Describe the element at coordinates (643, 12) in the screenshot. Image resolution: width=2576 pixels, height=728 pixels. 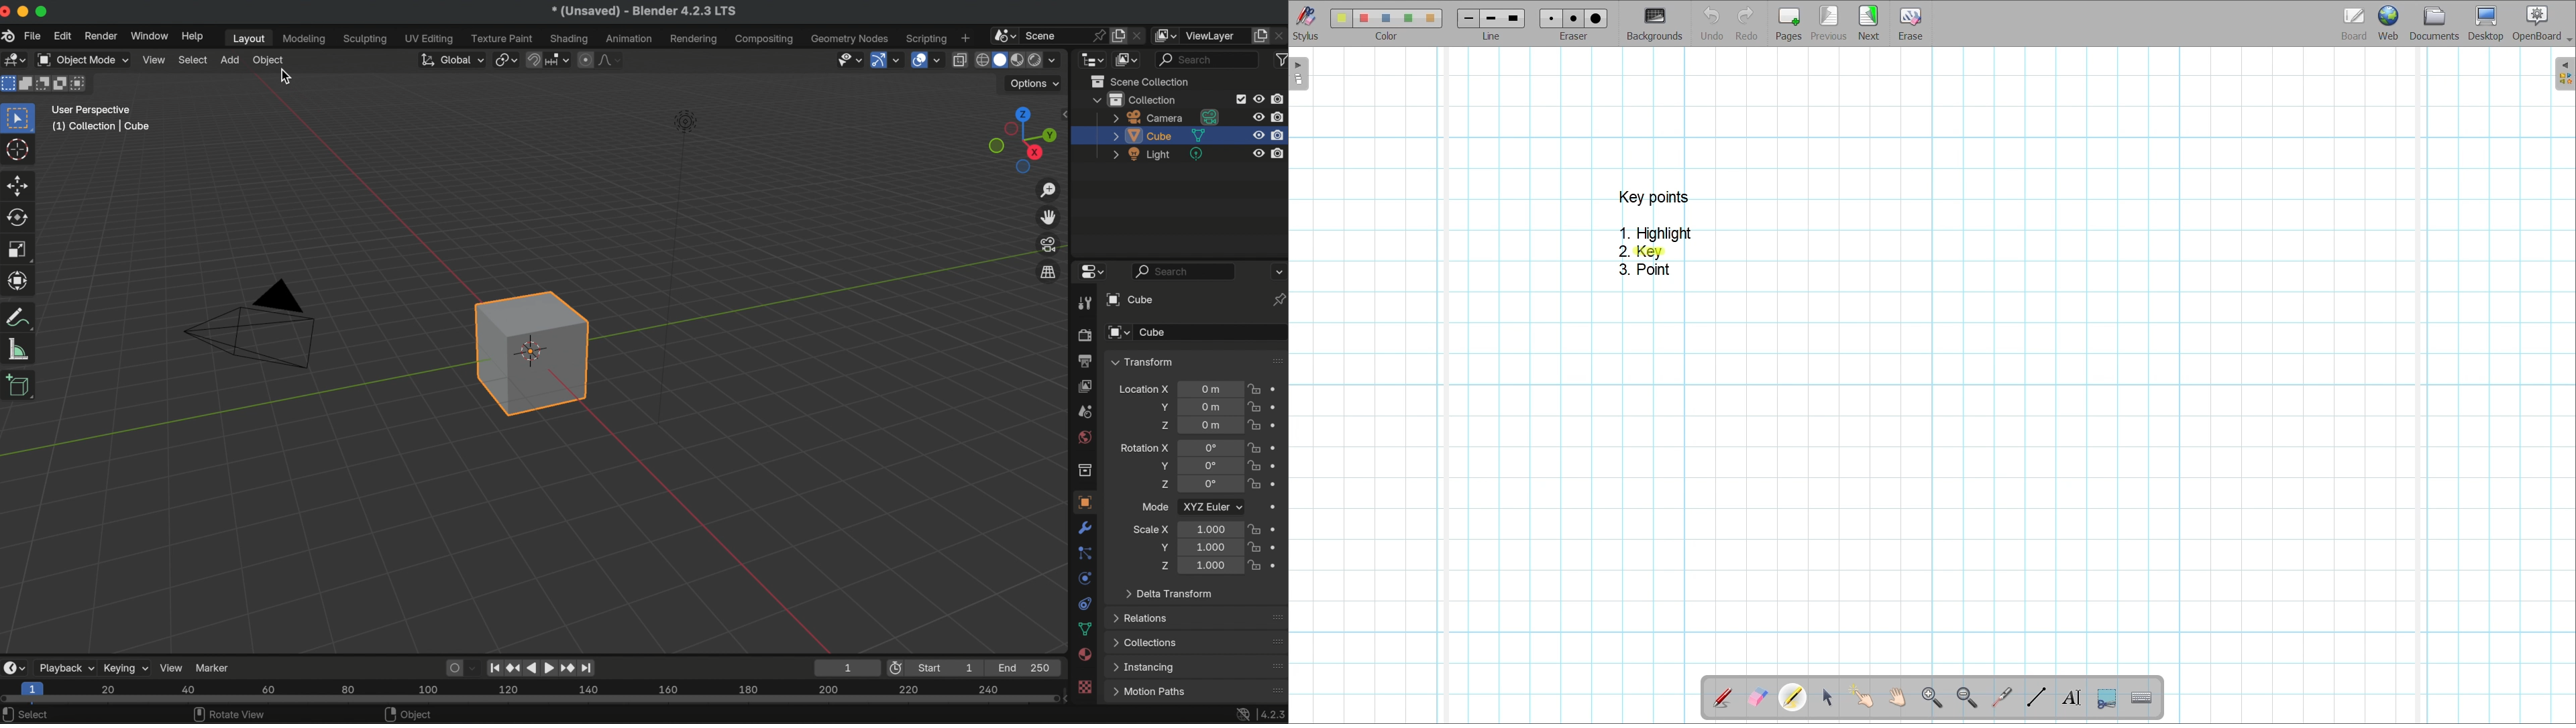
I see `* (Unsaved) - Blender 4.2.3 LTS` at that location.